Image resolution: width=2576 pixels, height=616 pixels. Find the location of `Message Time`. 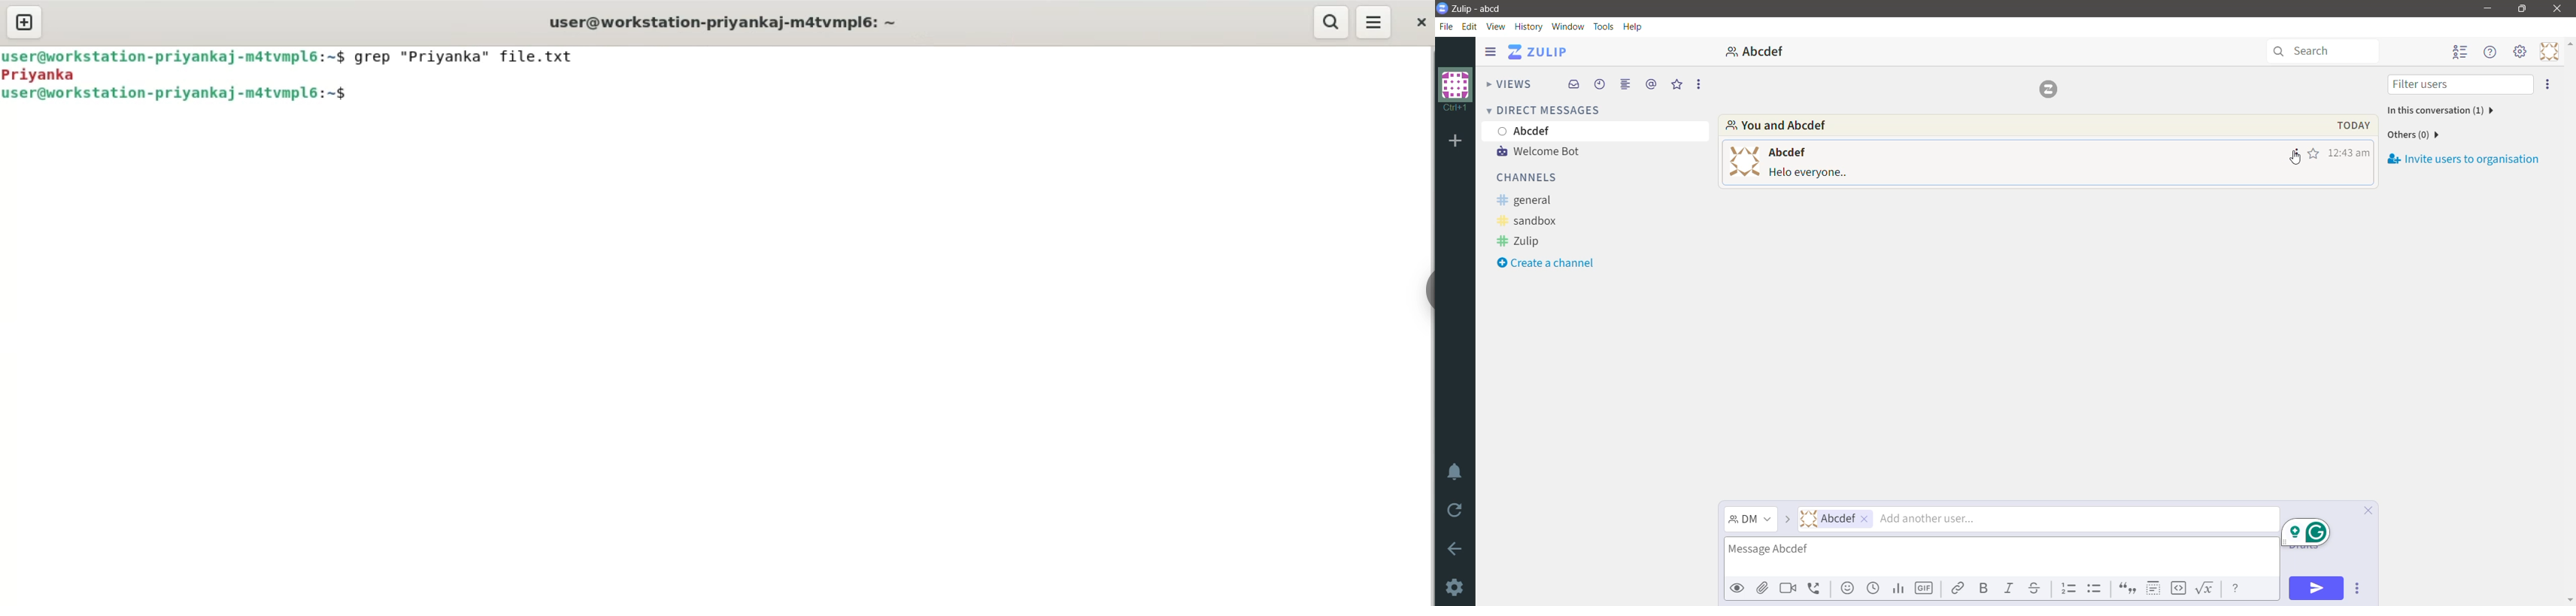

Message Time is located at coordinates (2349, 153).